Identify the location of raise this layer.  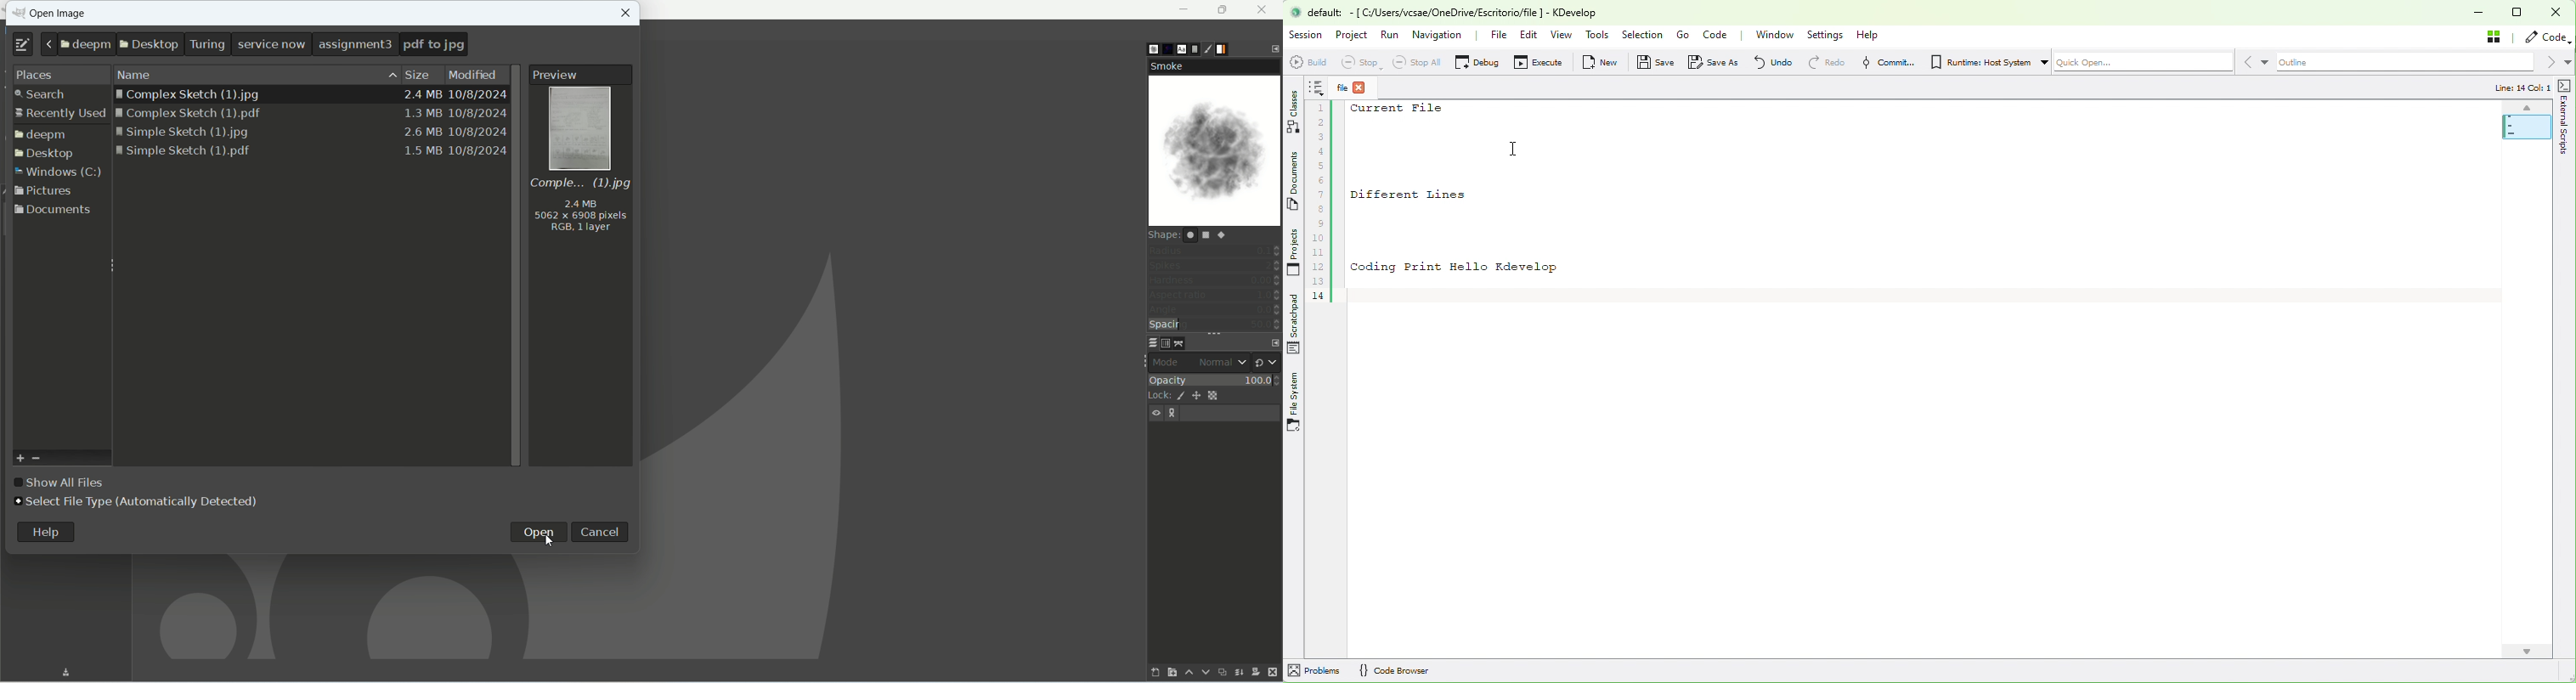
(1188, 672).